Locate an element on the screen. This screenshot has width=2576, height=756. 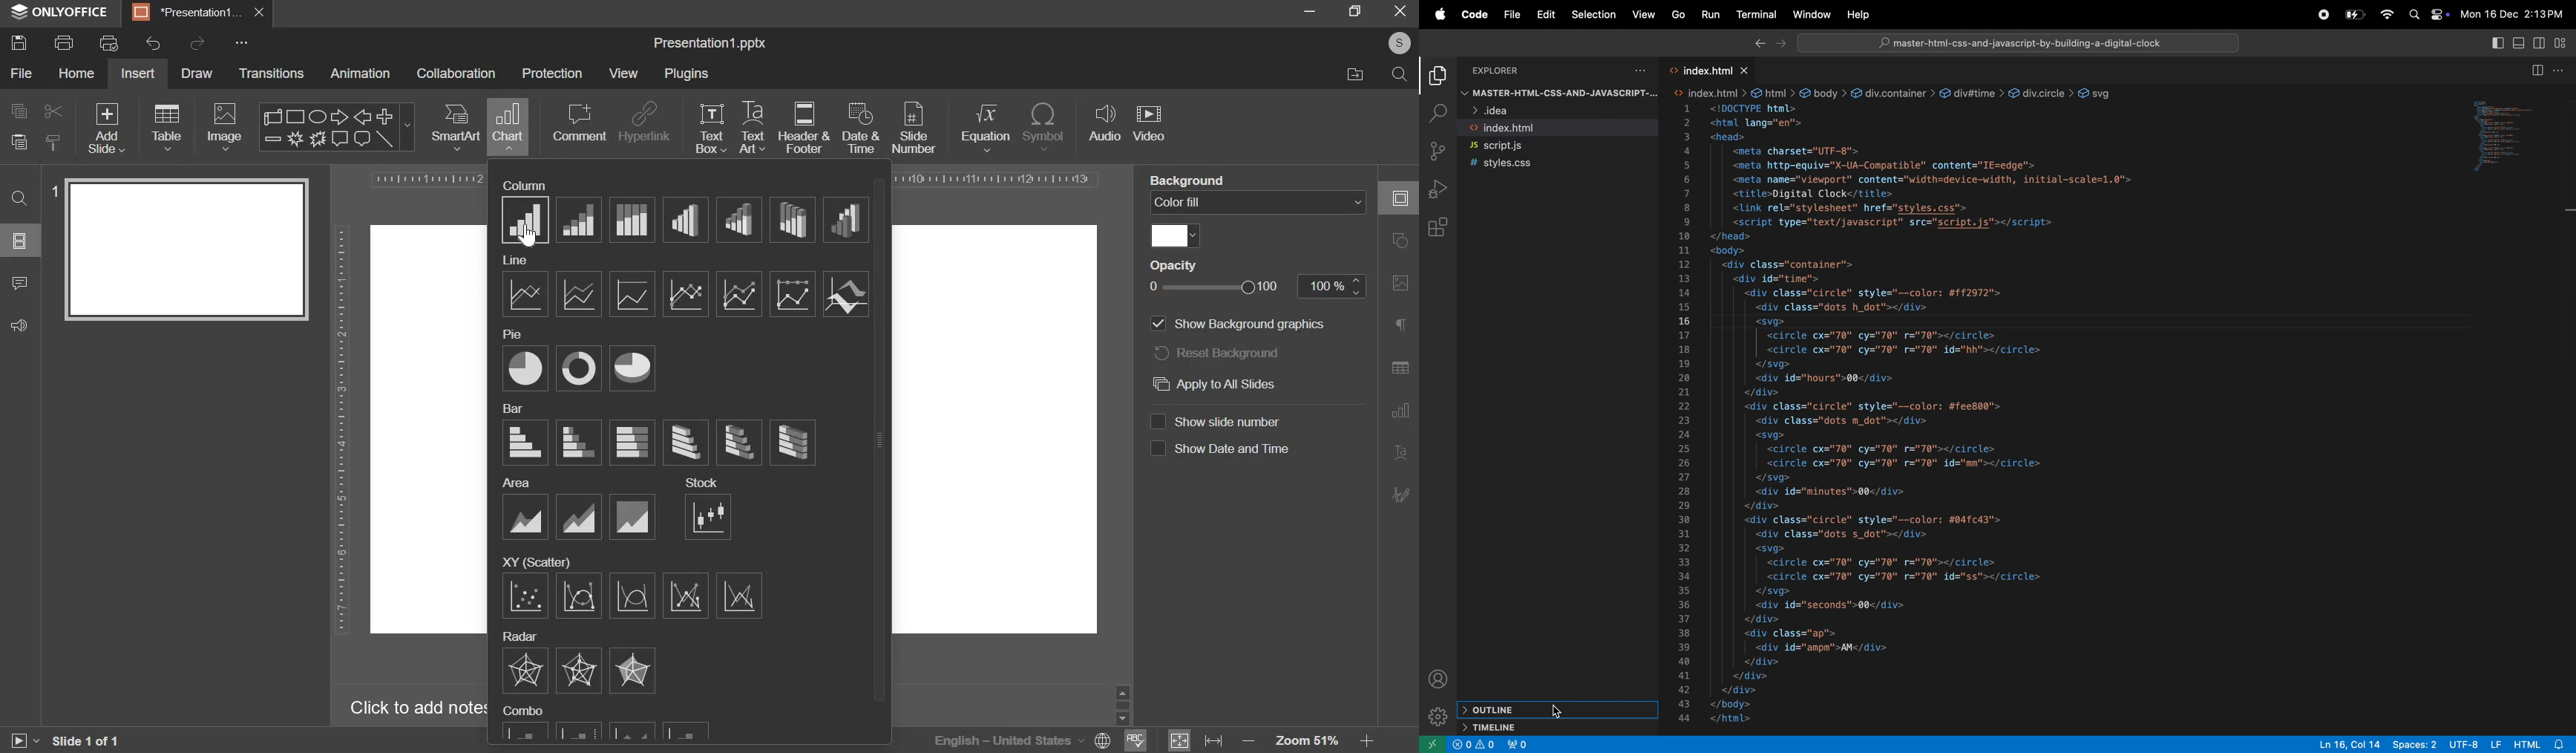
div is located at coordinates (1893, 94).